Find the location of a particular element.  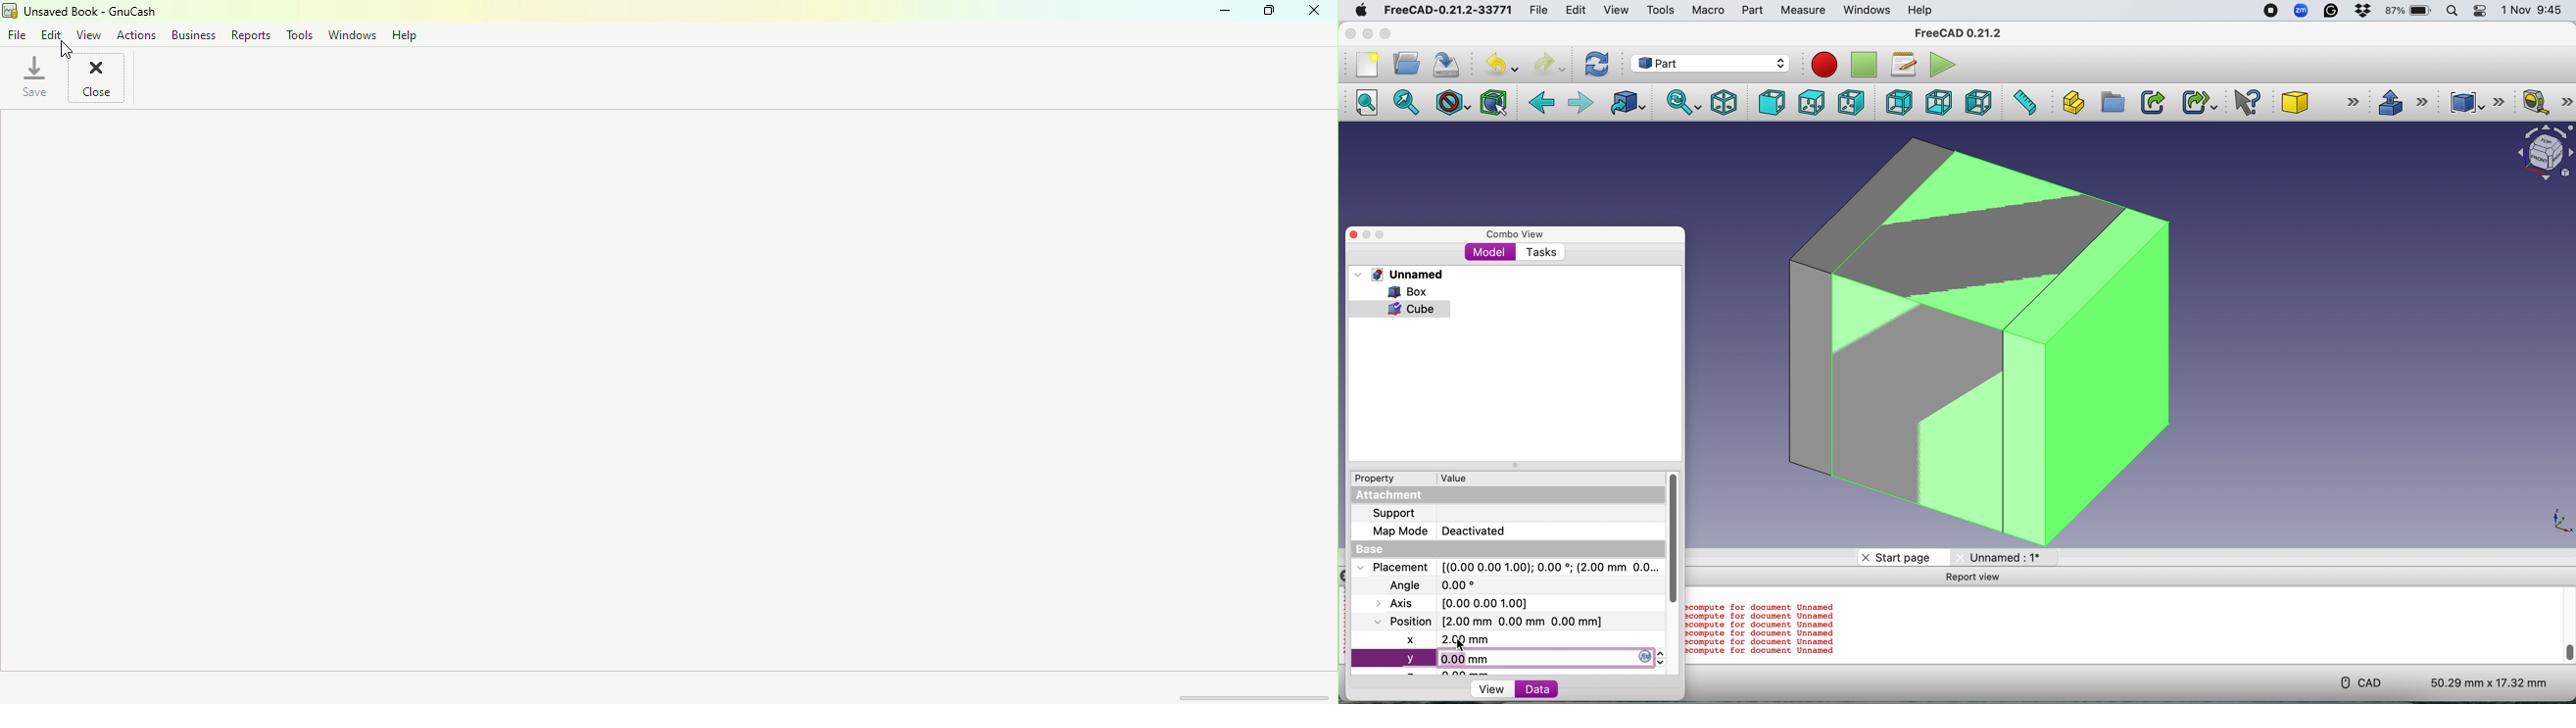

CAD is located at coordinates (2356, 681).